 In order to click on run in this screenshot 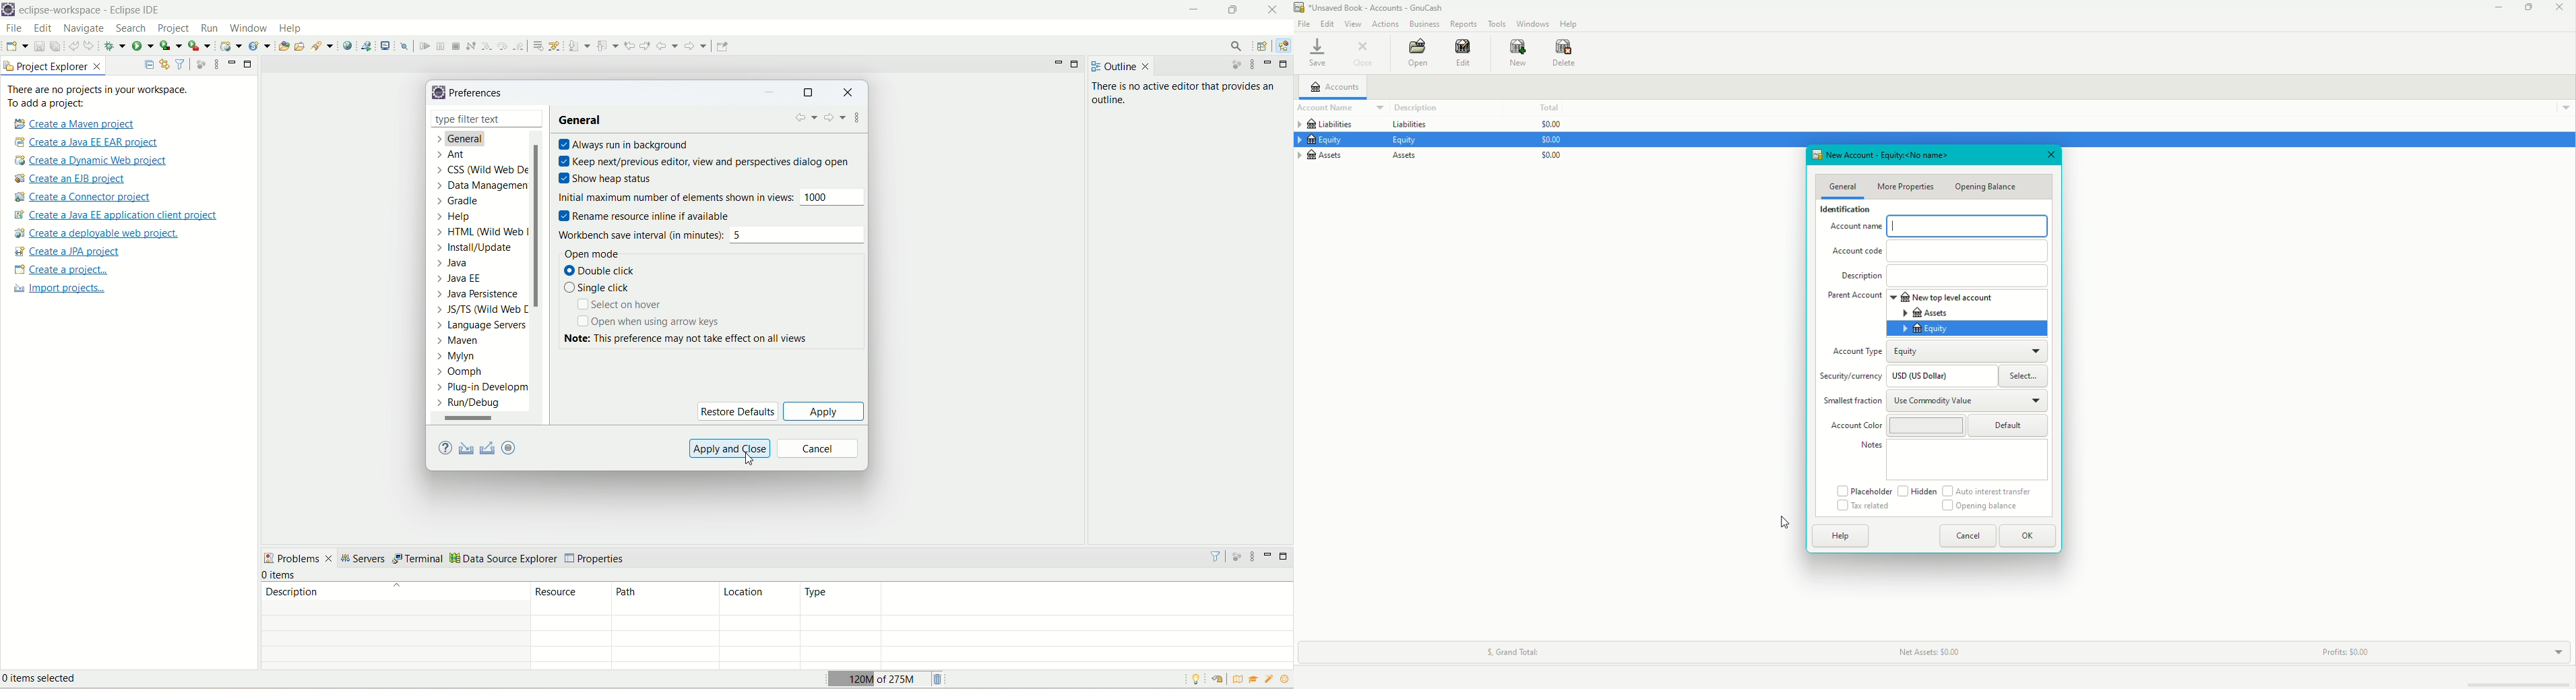, I will do `click(142, 44)`.